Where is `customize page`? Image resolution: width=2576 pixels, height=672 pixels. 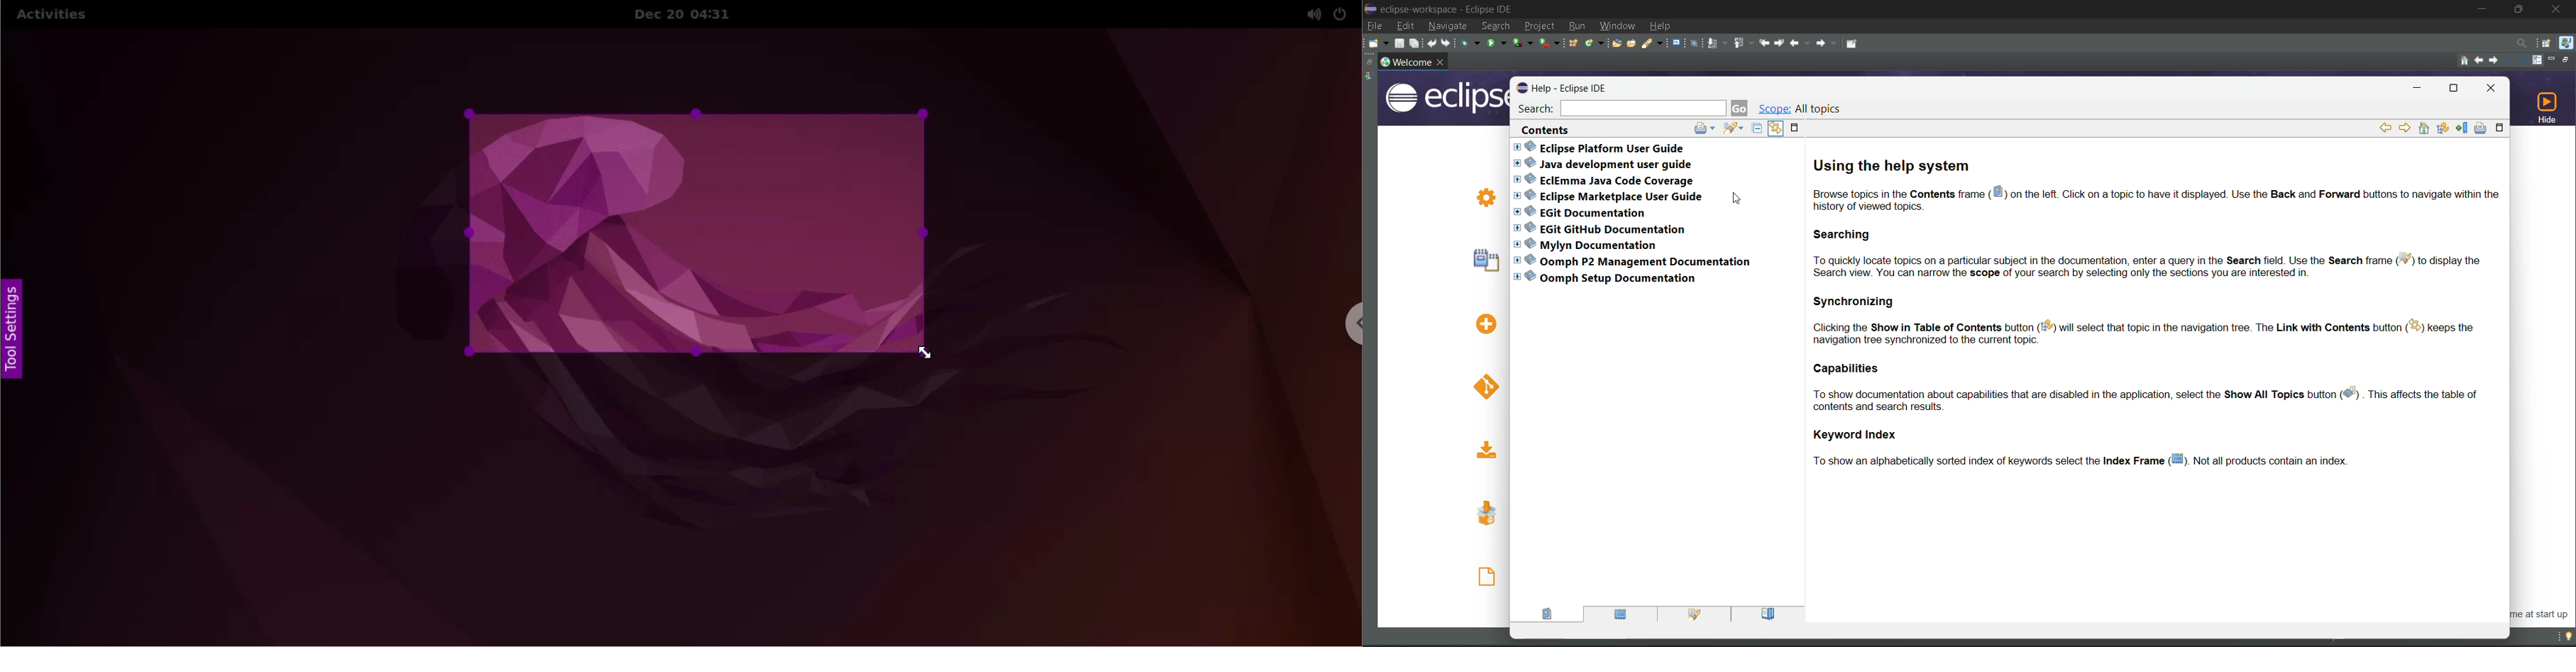 customize page is located at coordinates (2540, 59).